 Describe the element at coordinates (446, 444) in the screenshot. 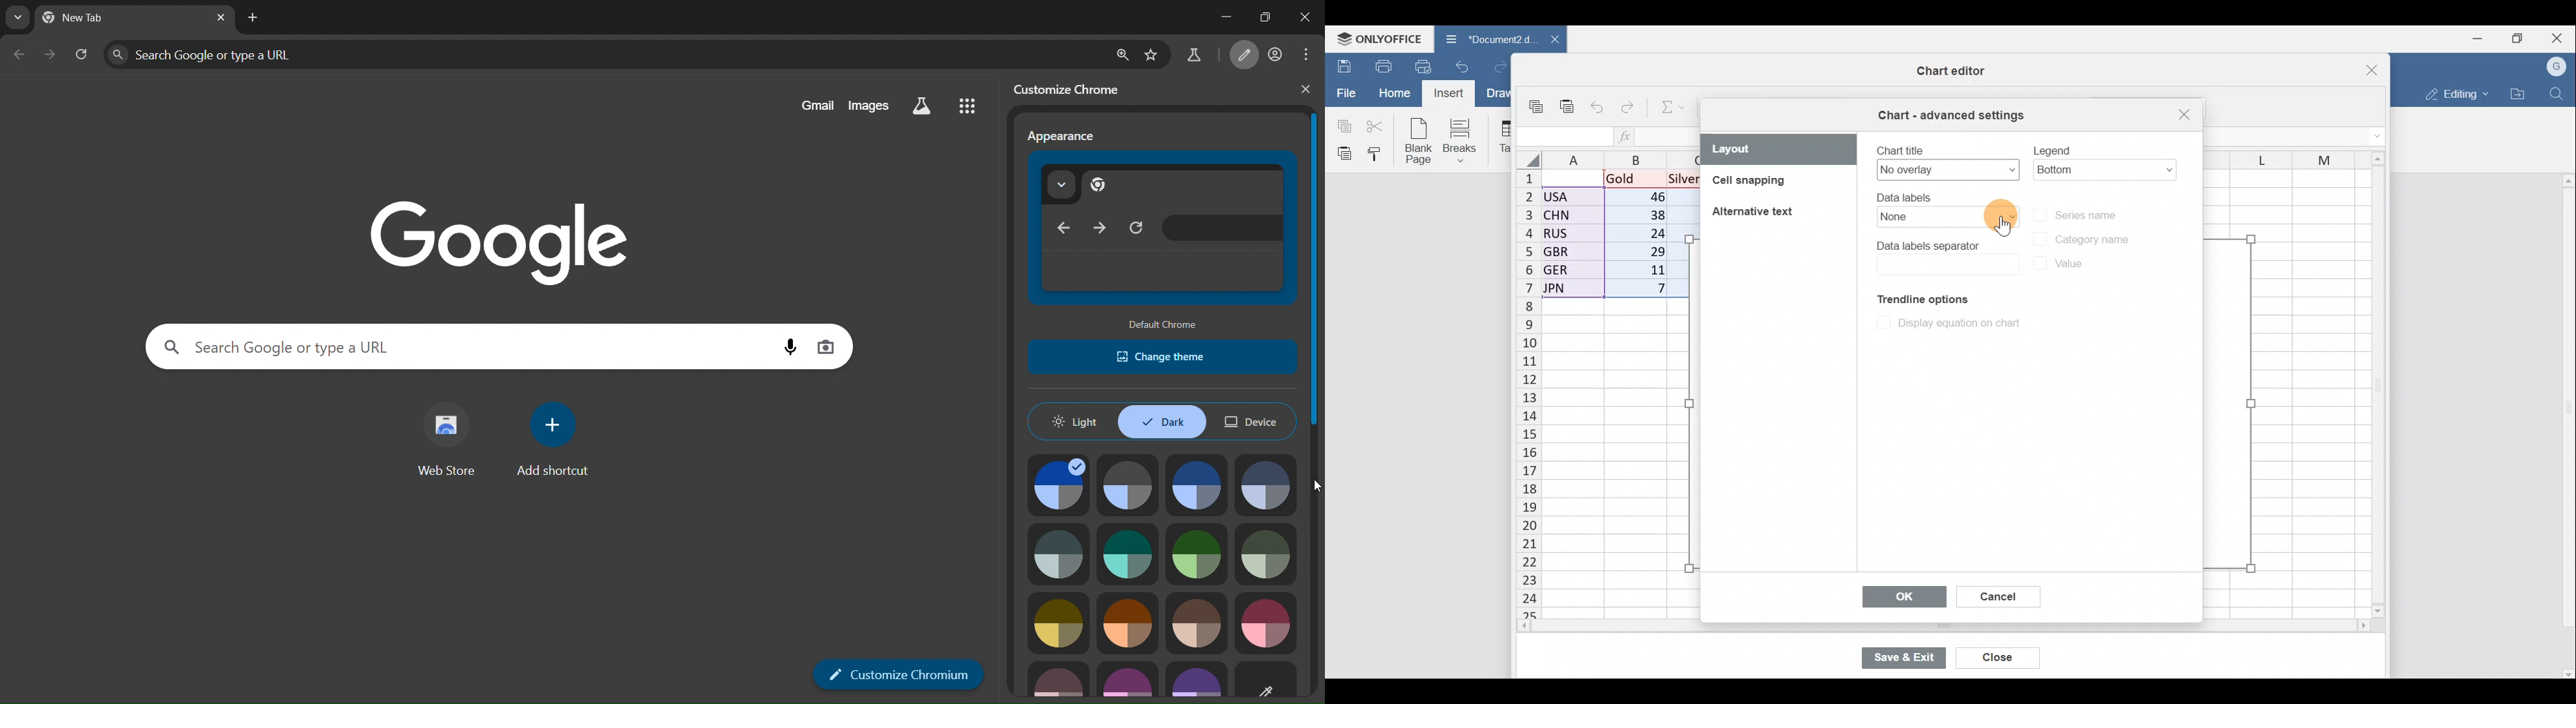

I see `web store` at that location.